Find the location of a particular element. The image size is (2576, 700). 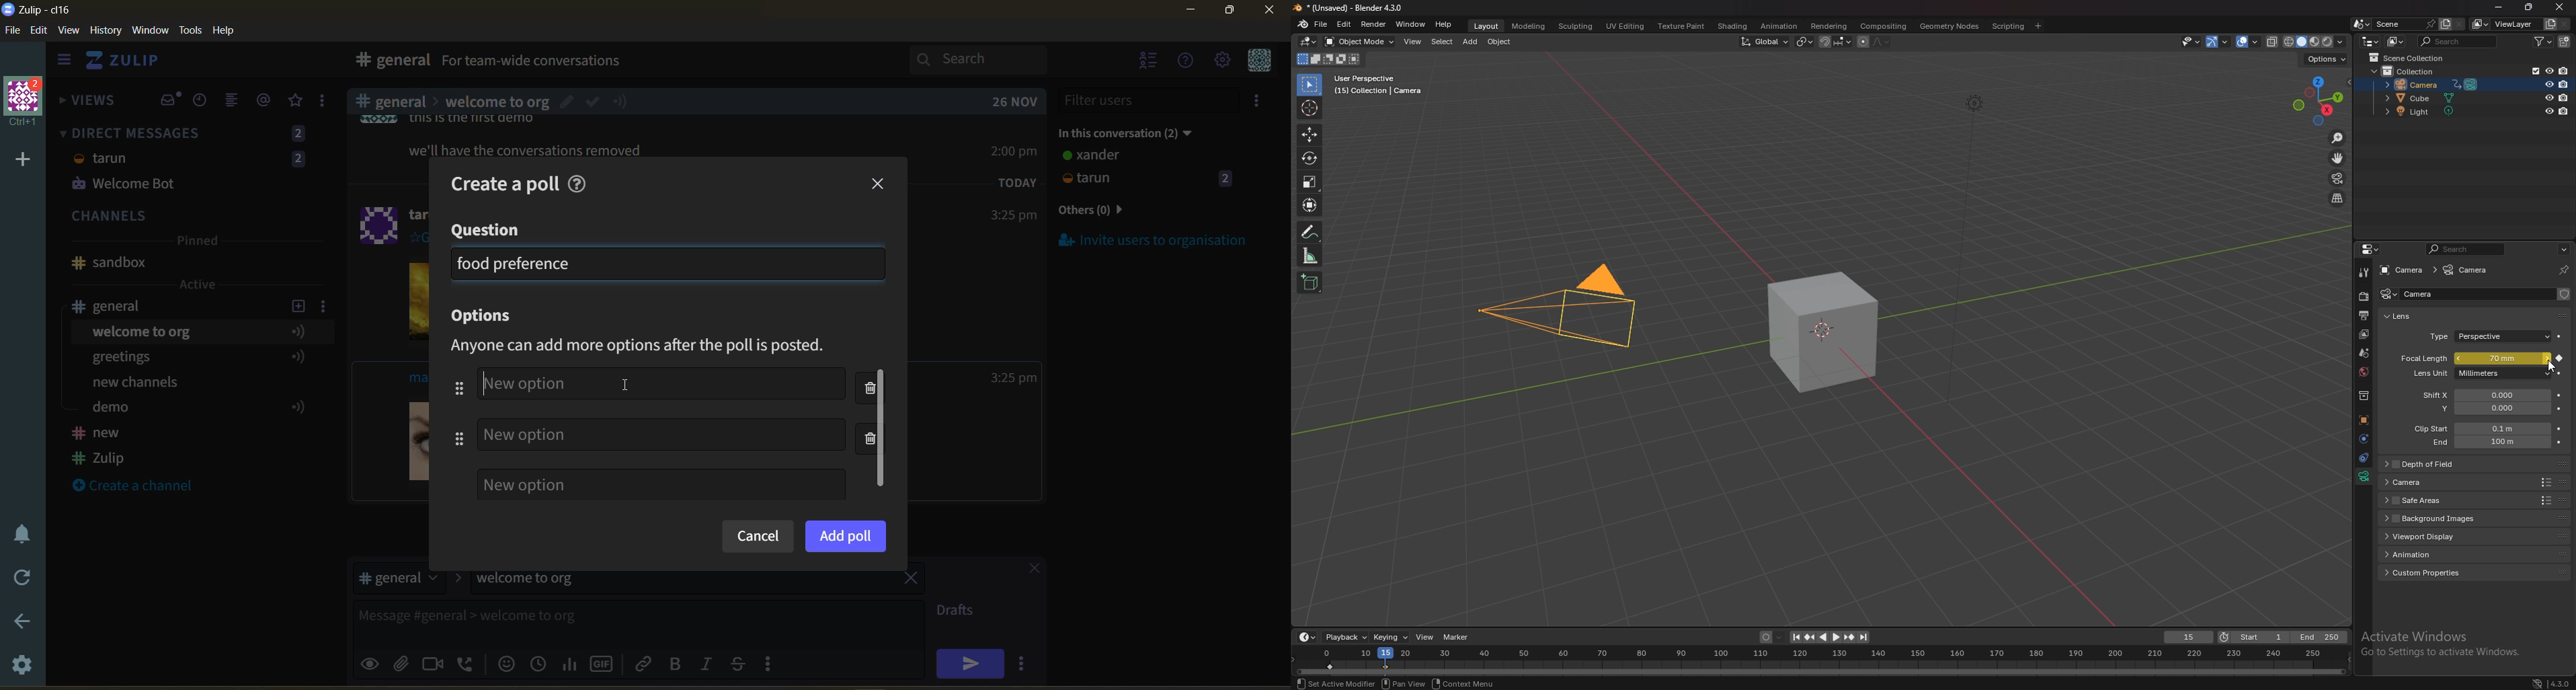

animate property is located at coordinates (2560, 441).